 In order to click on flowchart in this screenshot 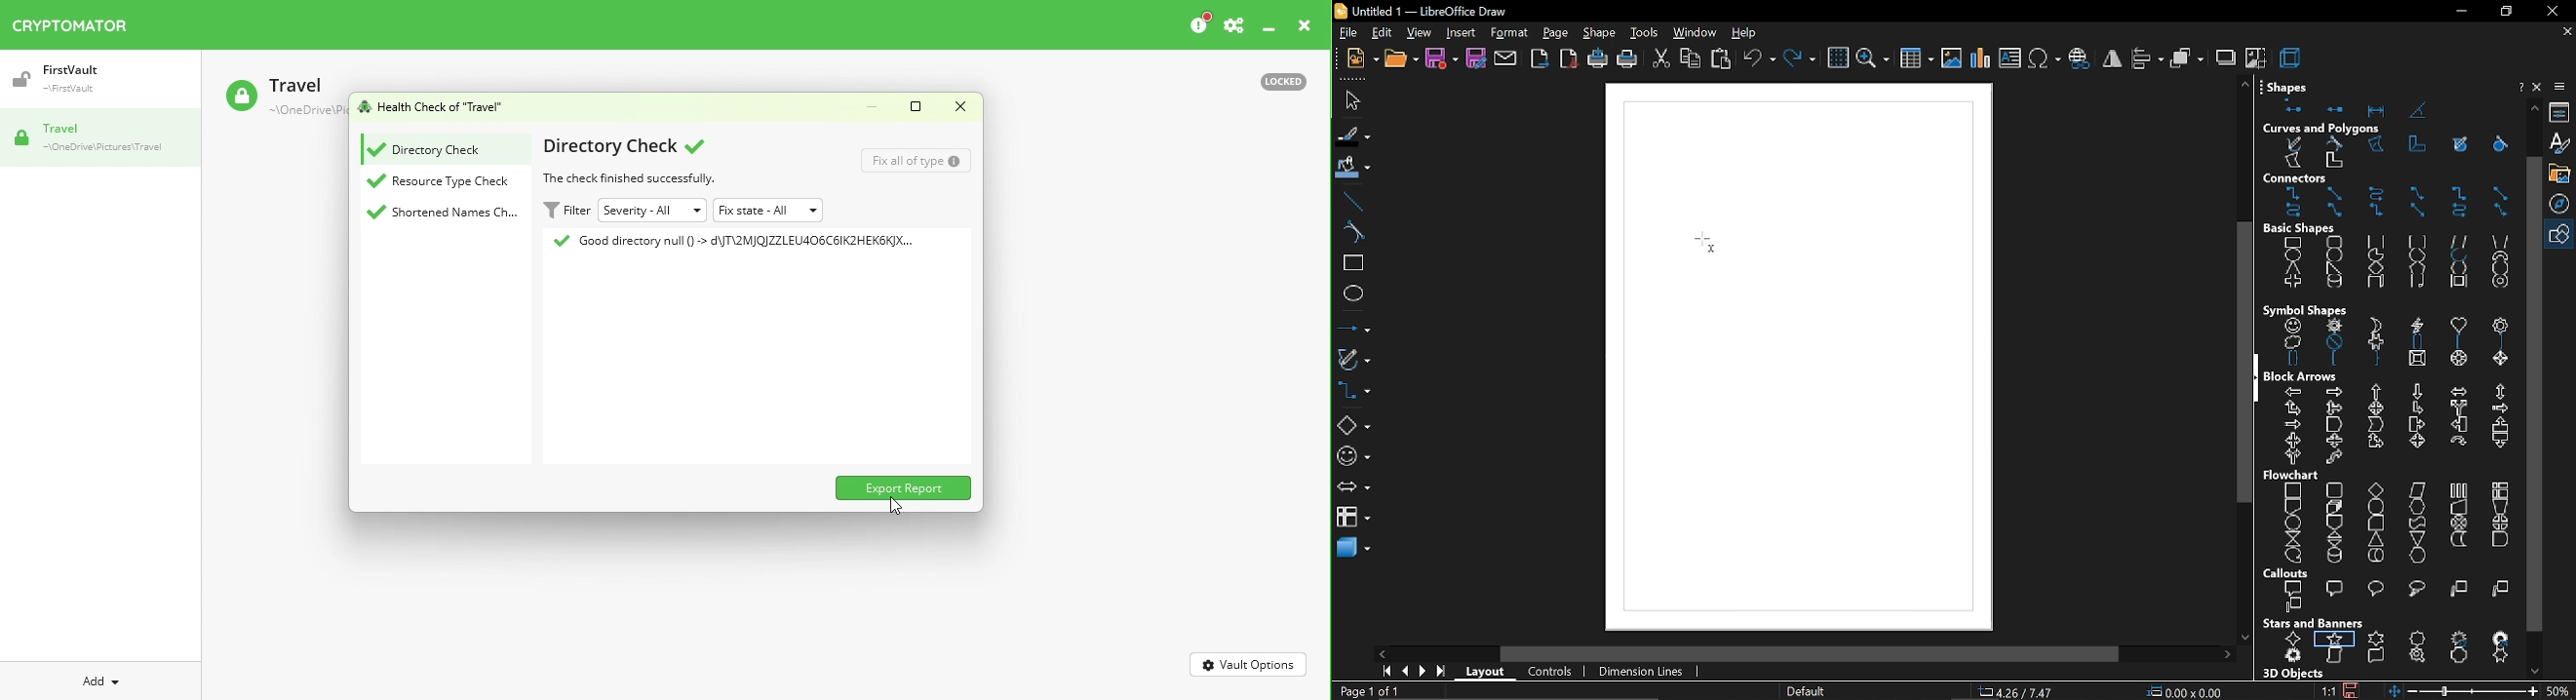, I will do `click(2396, 522)`.